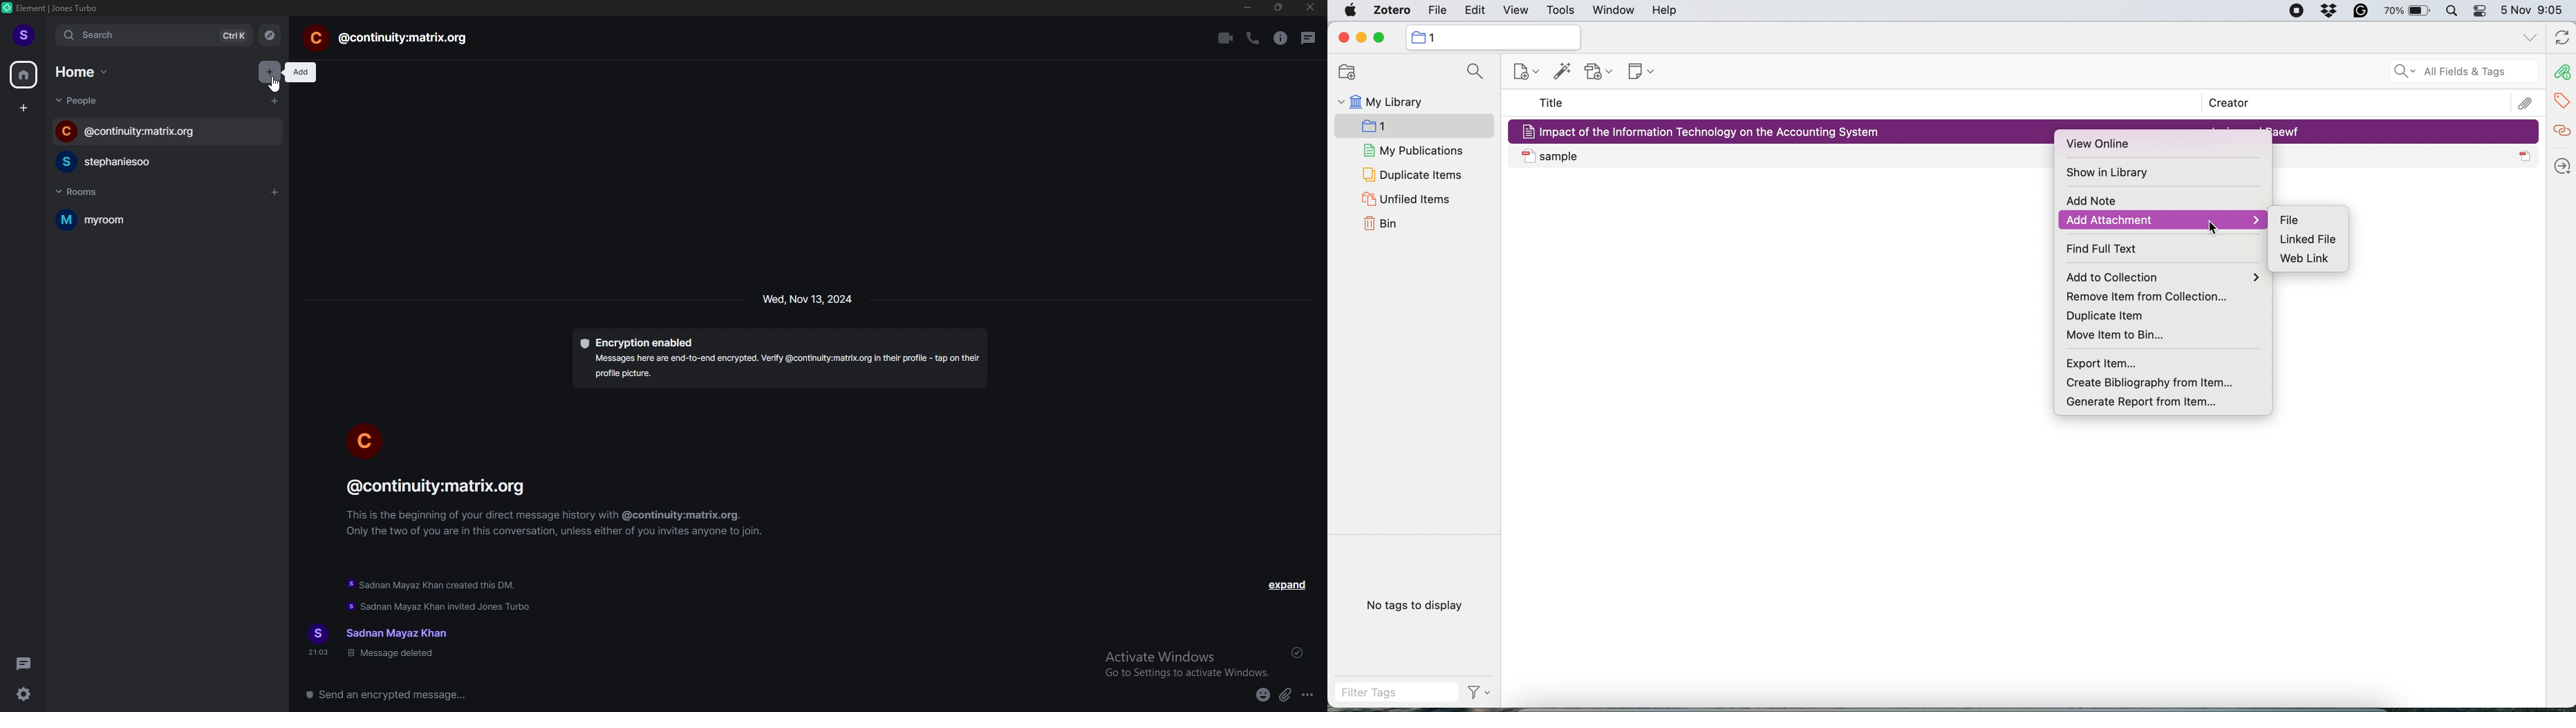 This screenshot has height=728, width=2576. I want to click on view, so click(1516, 11).